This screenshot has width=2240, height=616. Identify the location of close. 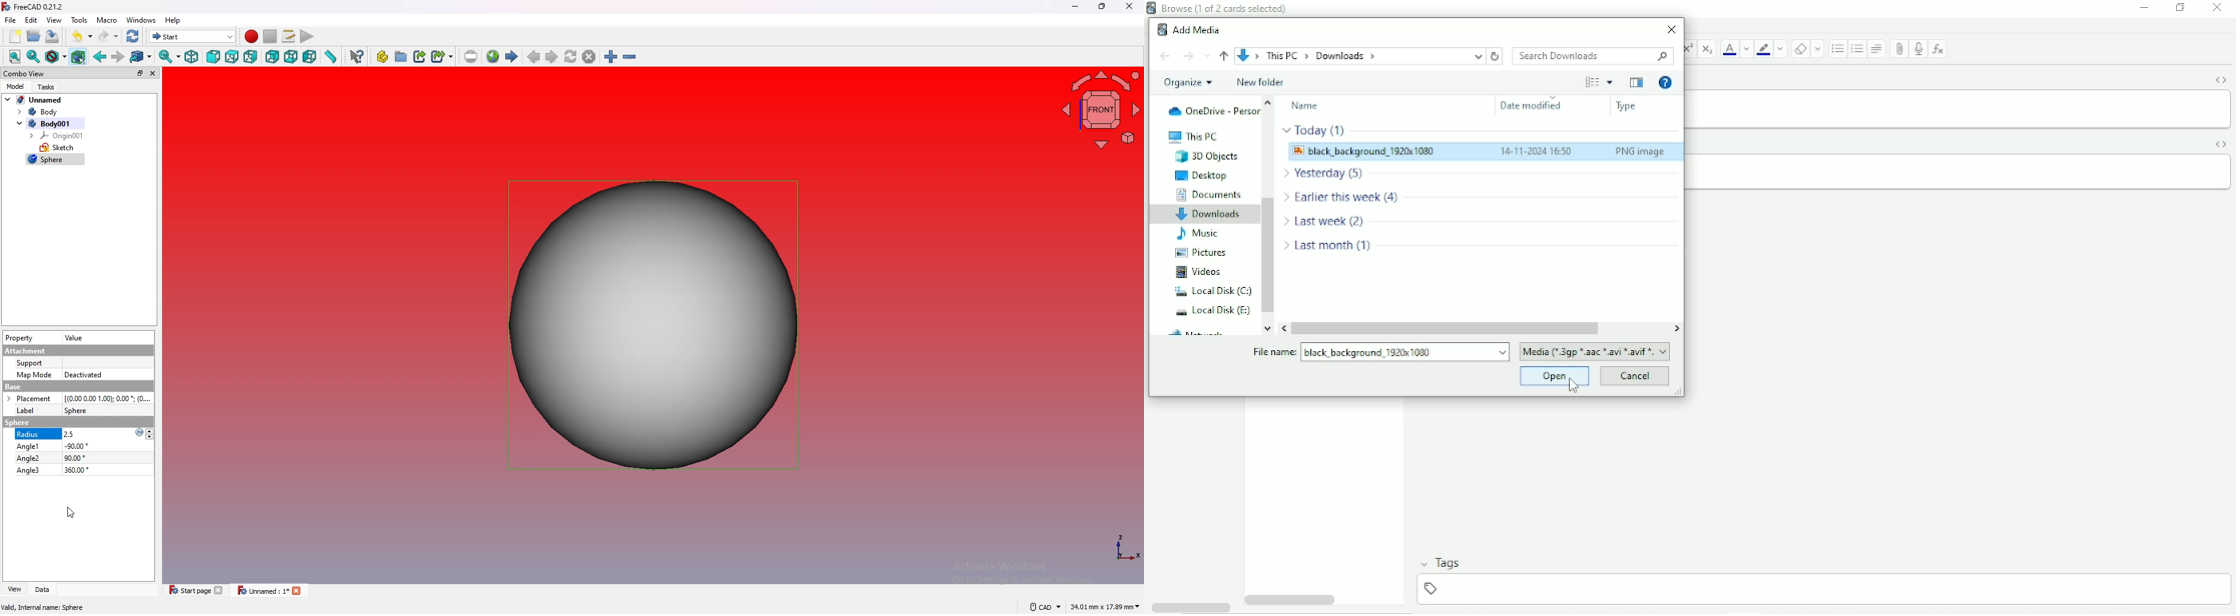
(1130, 7).